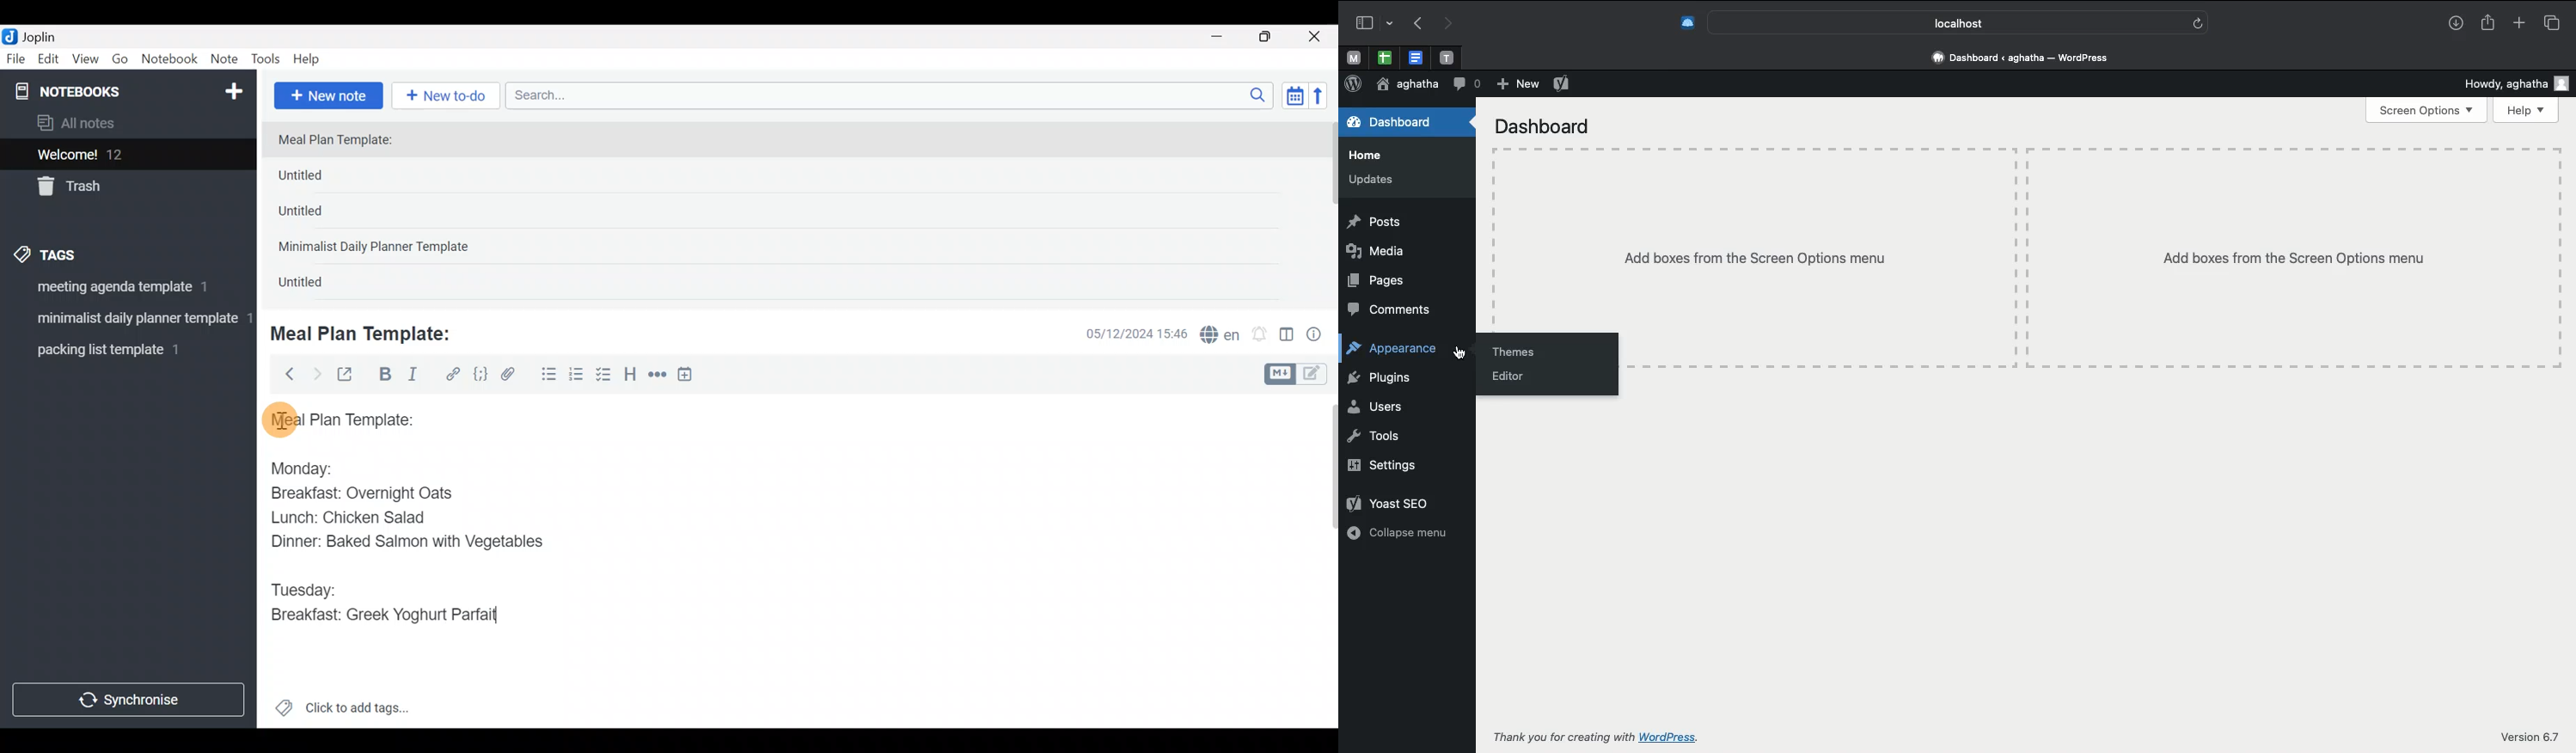  What do you see at coordinates (370, 332) in the screenshot?
I see `Meal Plan Template:` at bounding box center [370, 332].